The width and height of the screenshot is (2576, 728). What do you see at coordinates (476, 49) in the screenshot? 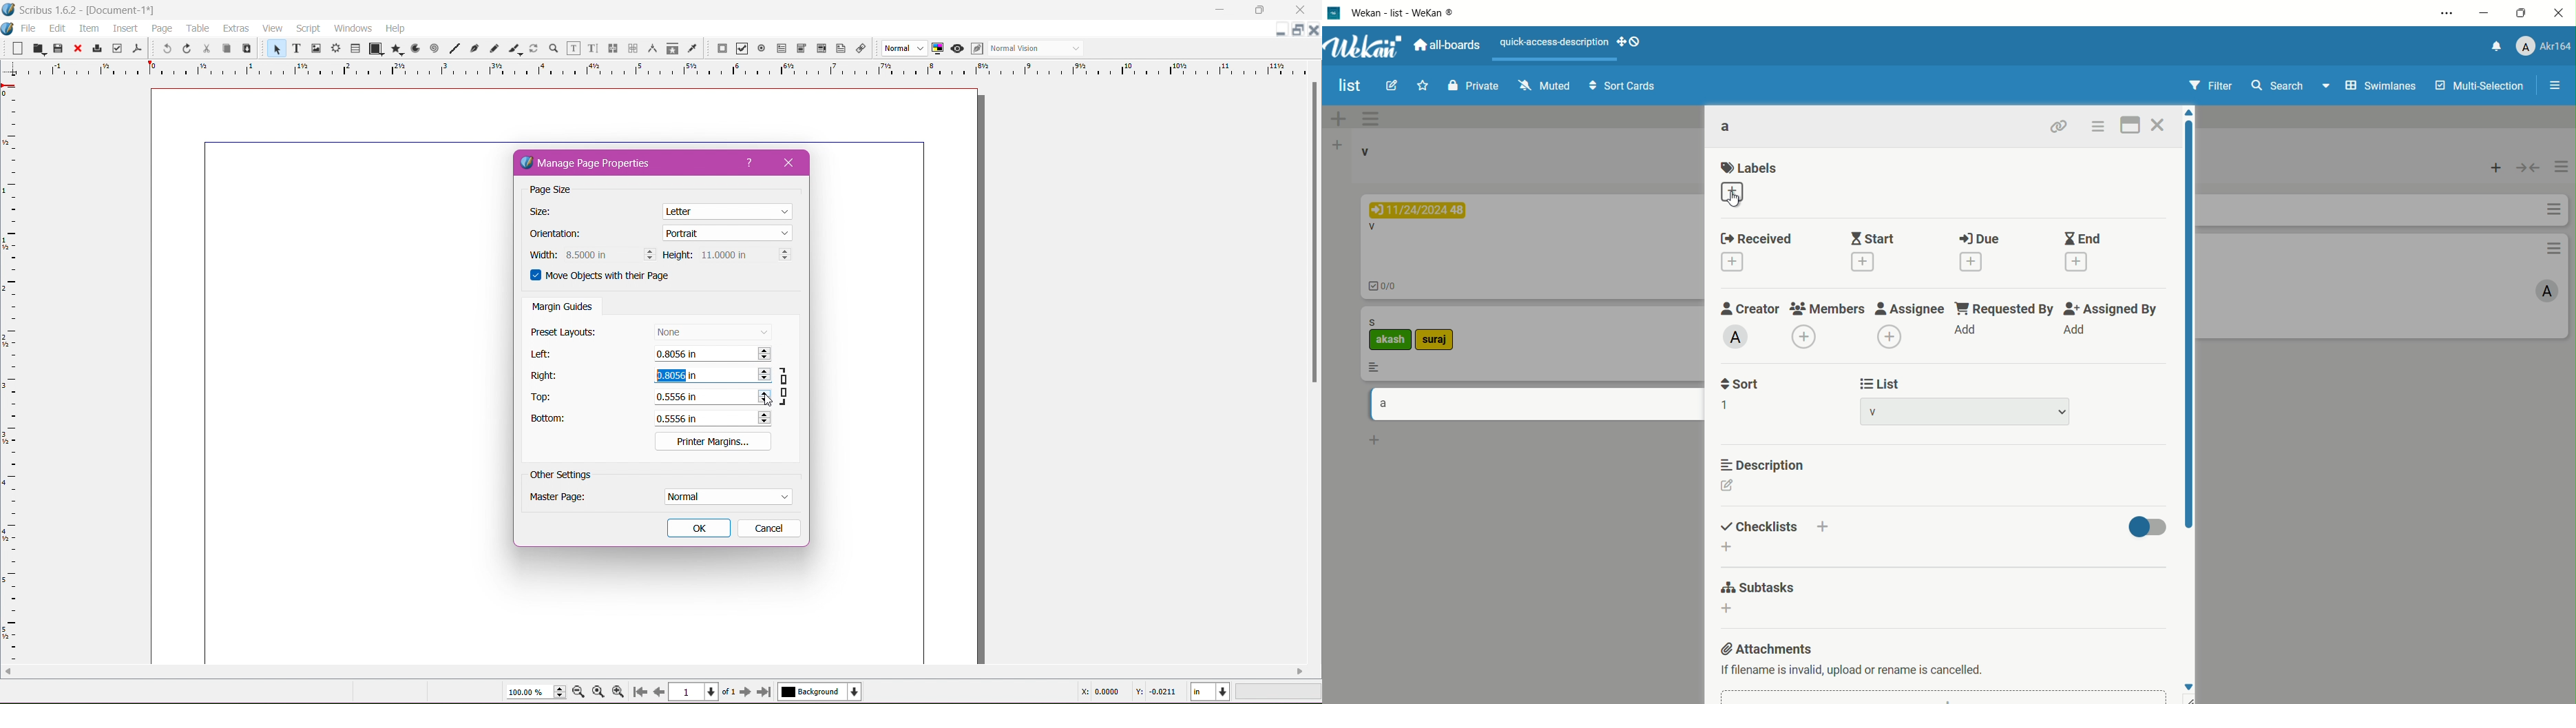
I see `Bezier Curve` at bounding box center [476, 49].